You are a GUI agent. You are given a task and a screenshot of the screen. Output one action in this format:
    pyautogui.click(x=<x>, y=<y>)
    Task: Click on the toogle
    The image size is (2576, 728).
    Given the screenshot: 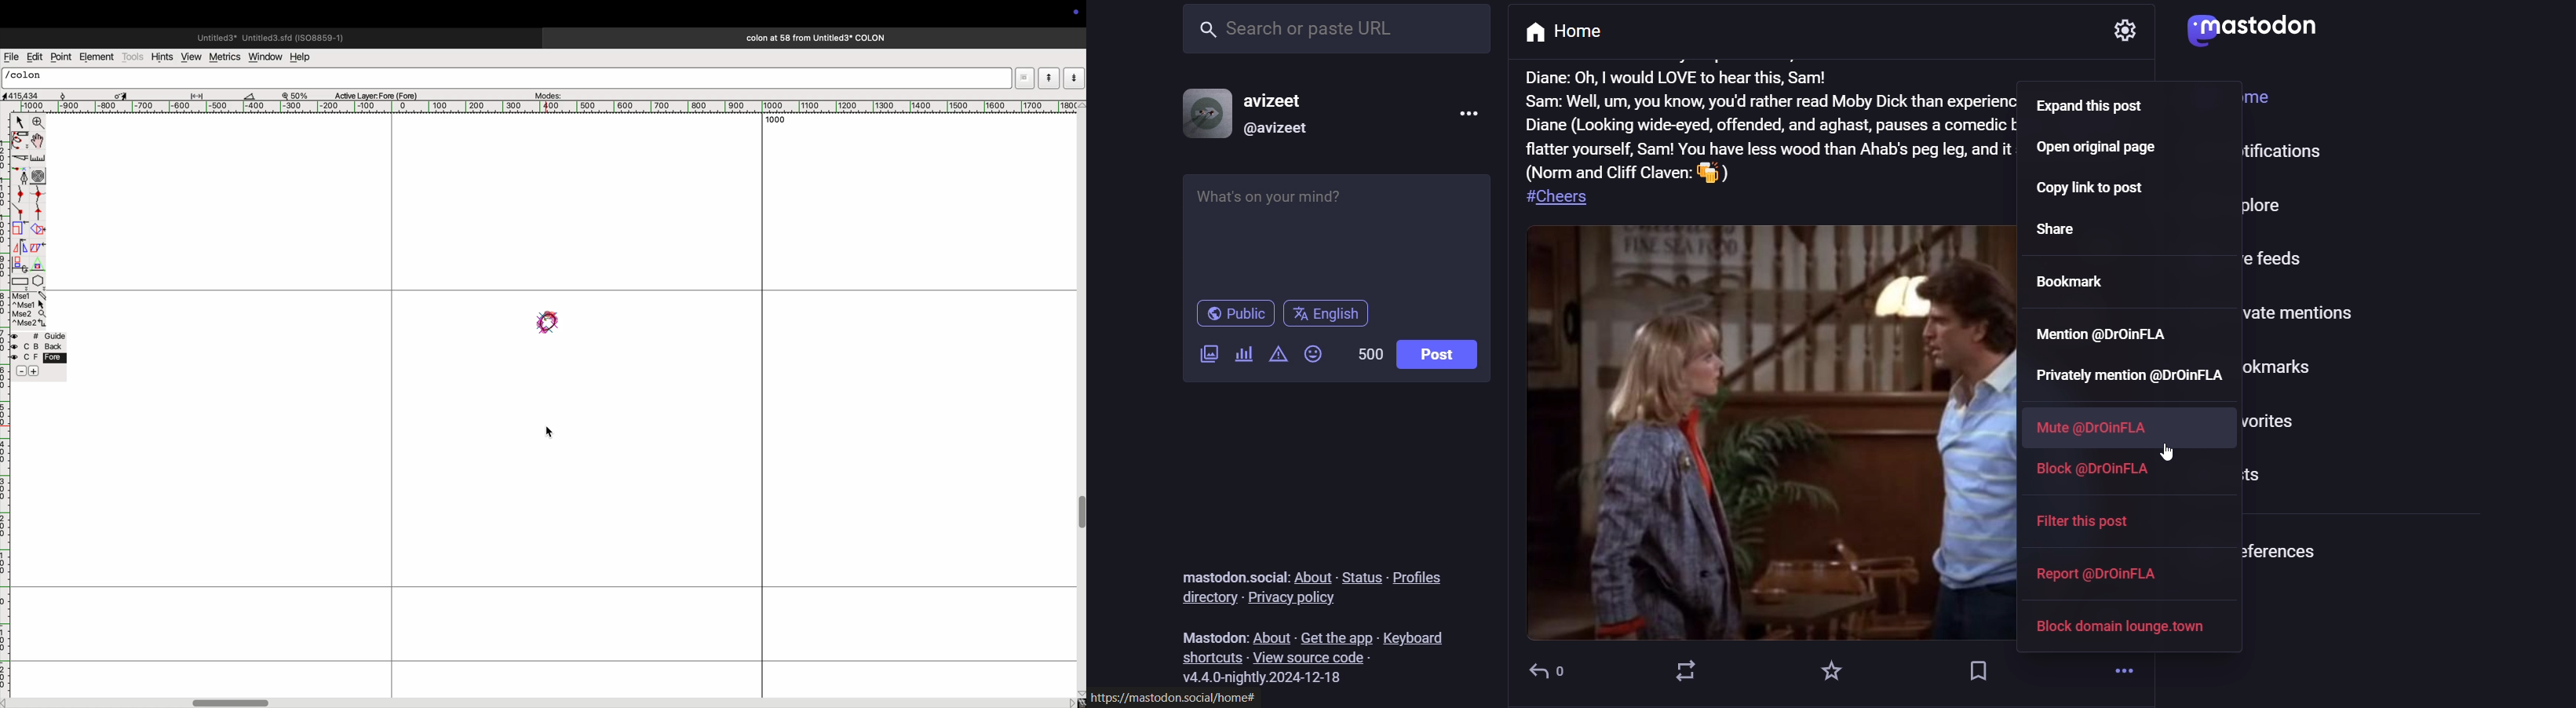 What is the action you would take?
    pyautogui.click(x=1079, y=518)
    